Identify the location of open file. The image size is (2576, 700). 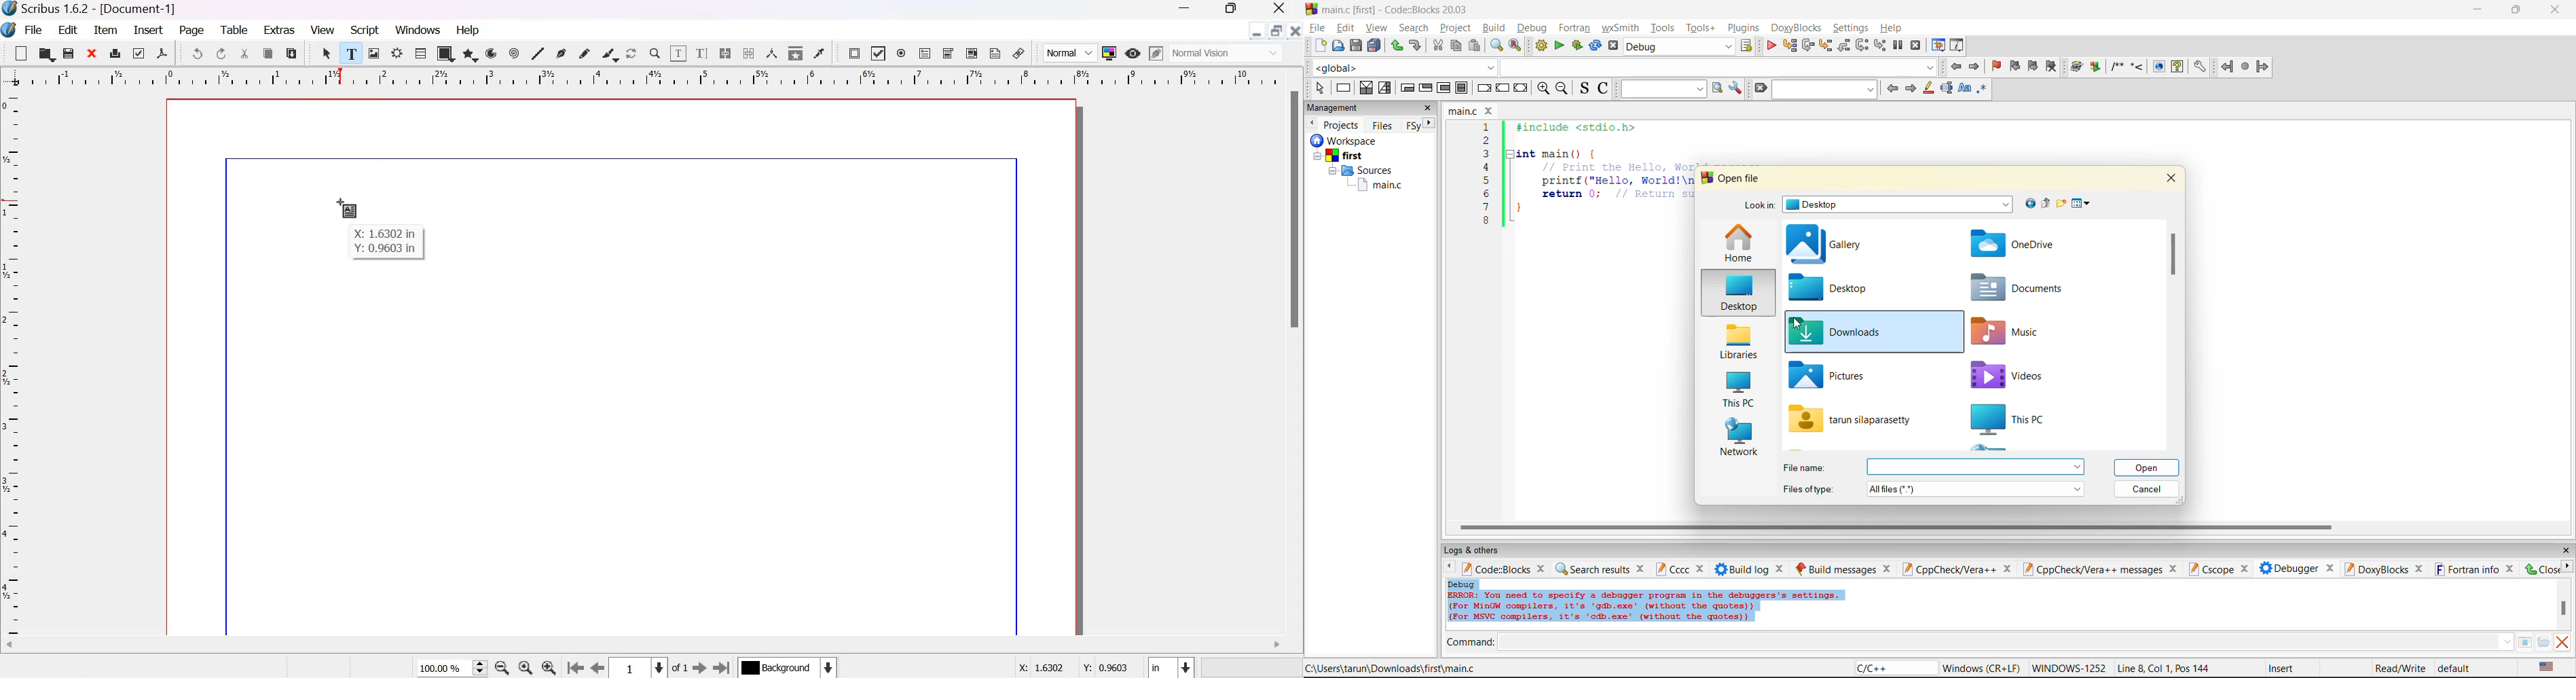
(1741, 178).